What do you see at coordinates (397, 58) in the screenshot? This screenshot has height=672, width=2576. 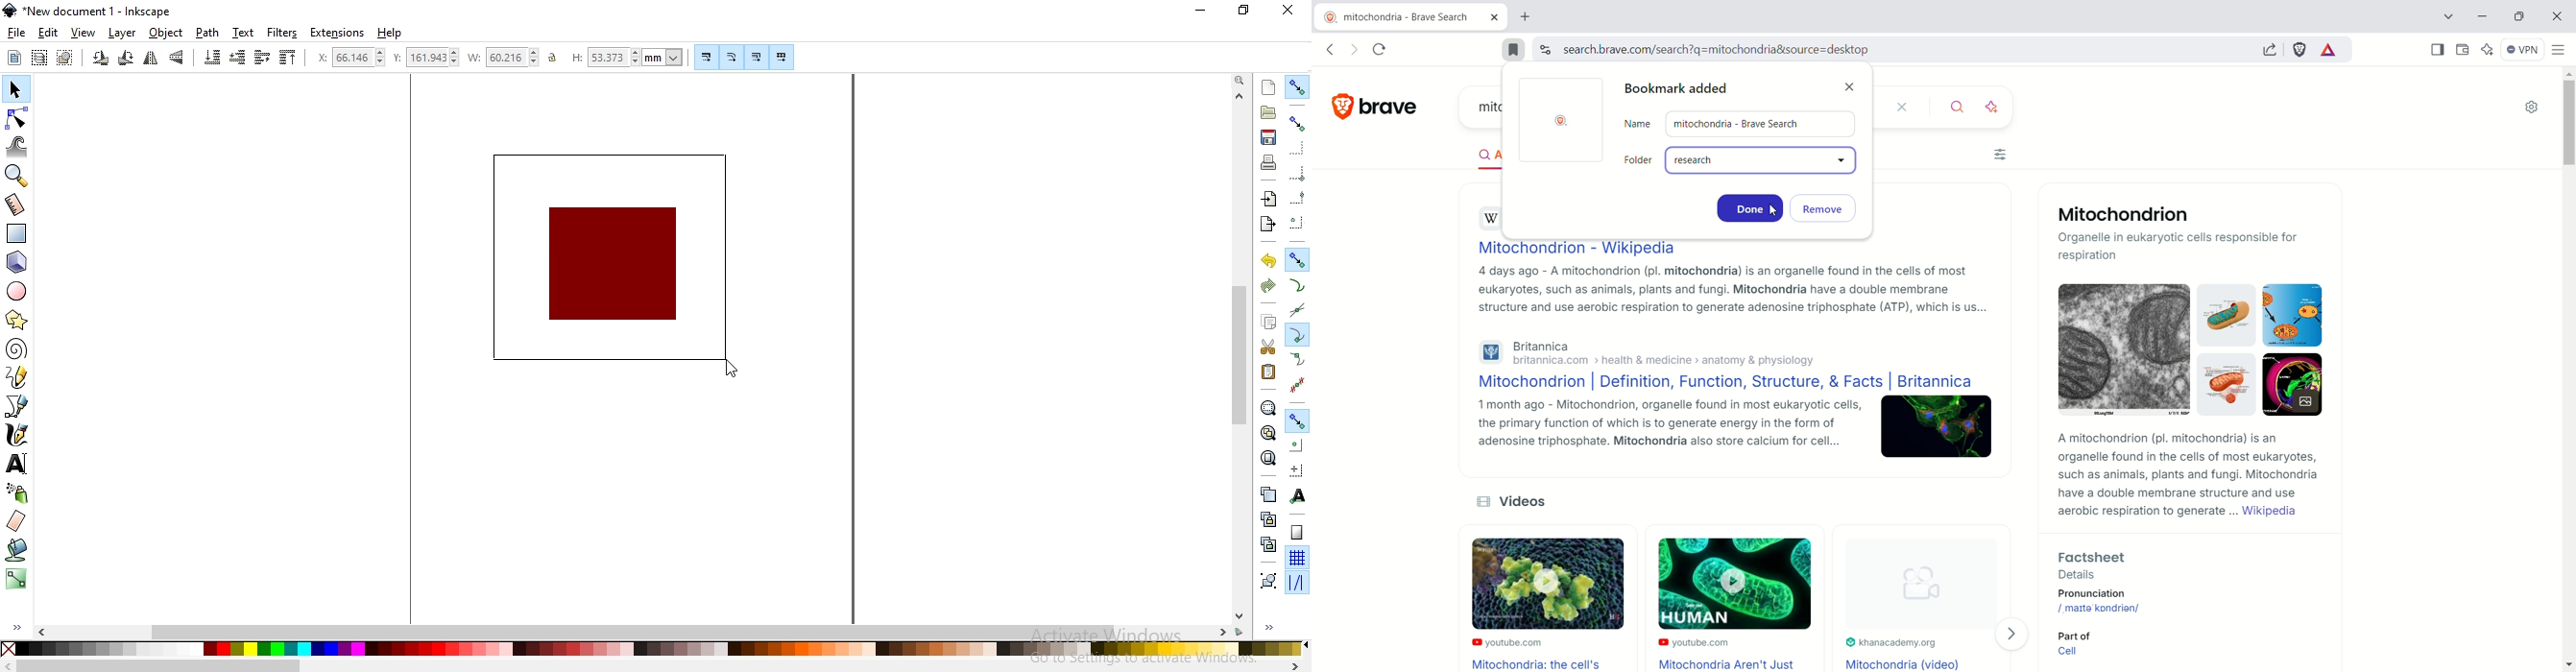 I see `vertical coordinate of selection` at bounding box center [397, 58].